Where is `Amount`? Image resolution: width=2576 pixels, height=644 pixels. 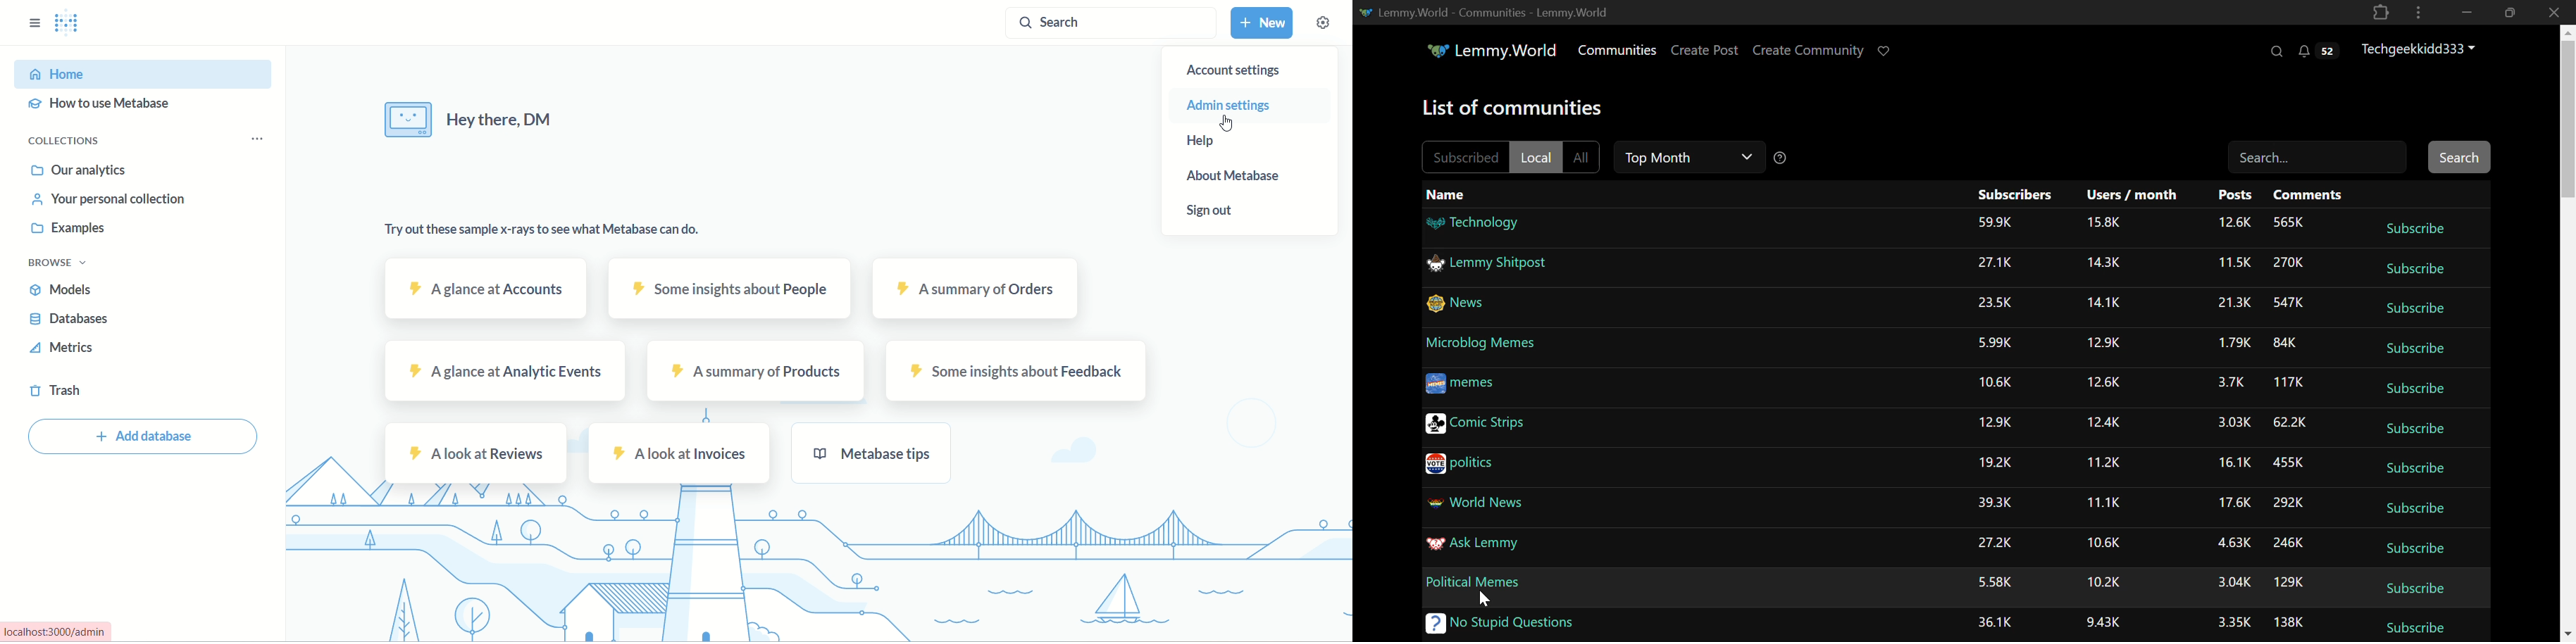 Amount is located at coordinates (2105, 424).